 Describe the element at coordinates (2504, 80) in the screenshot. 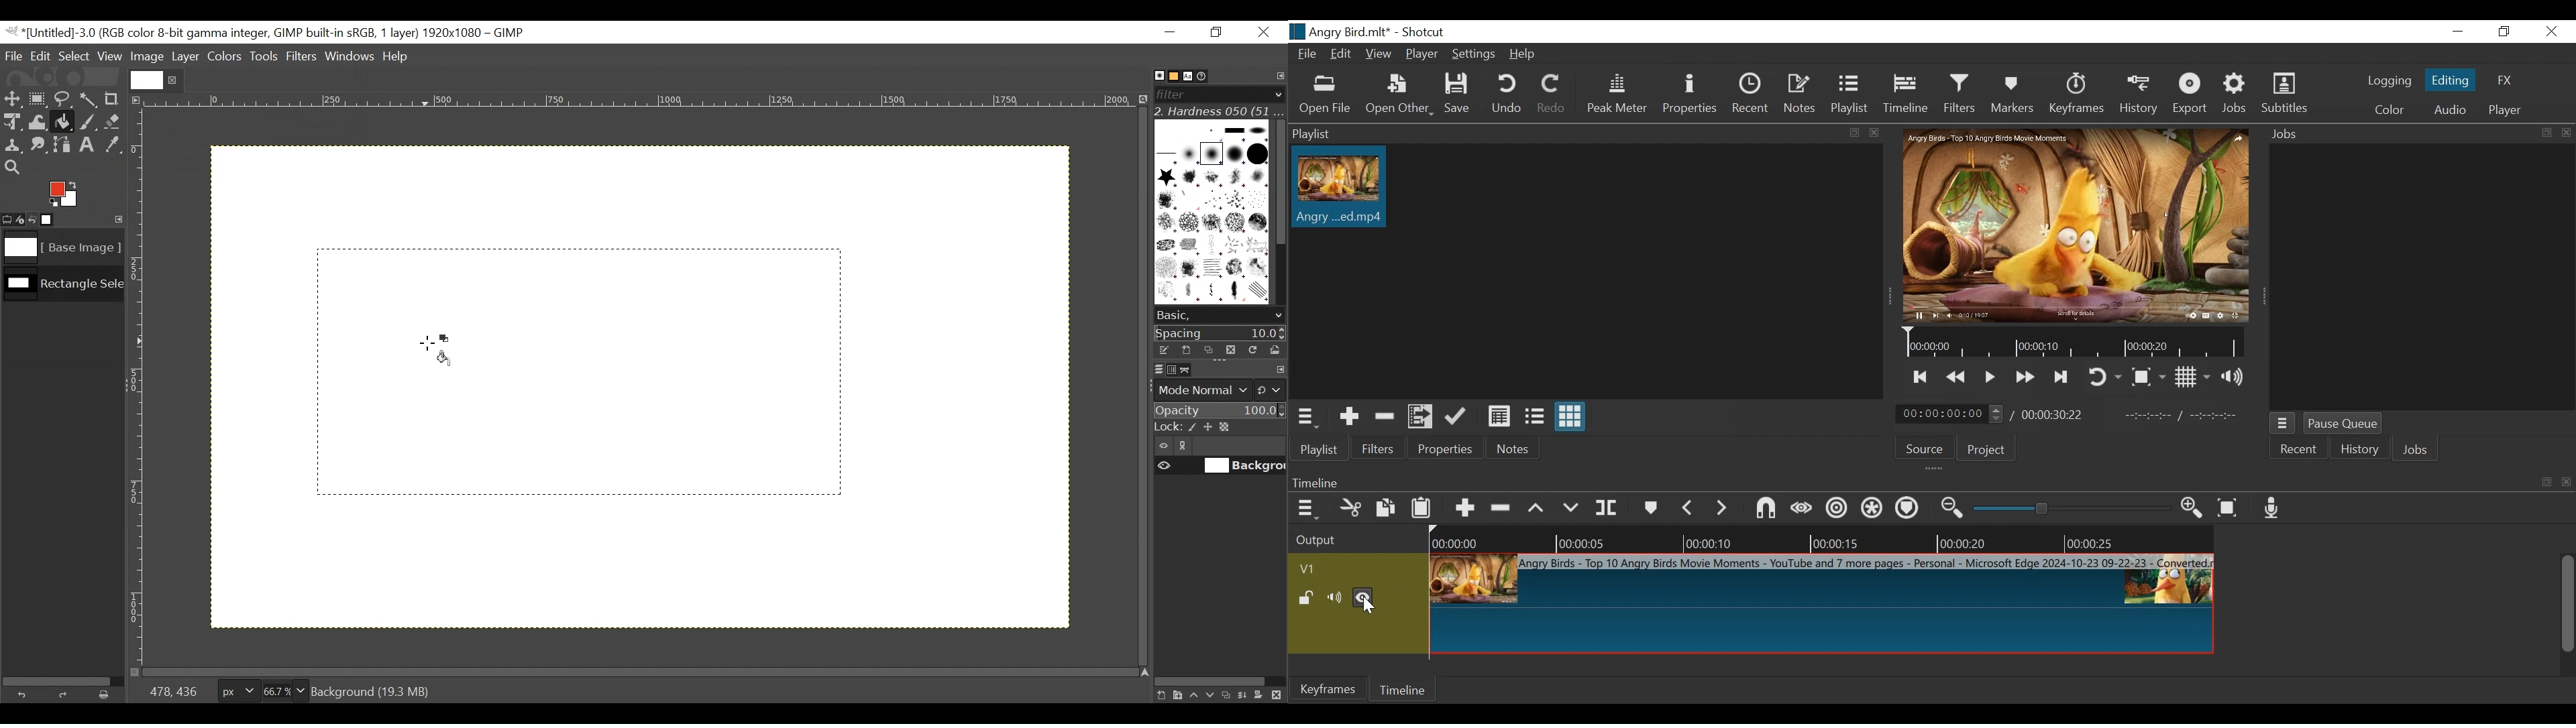

I see `FX` at that location.